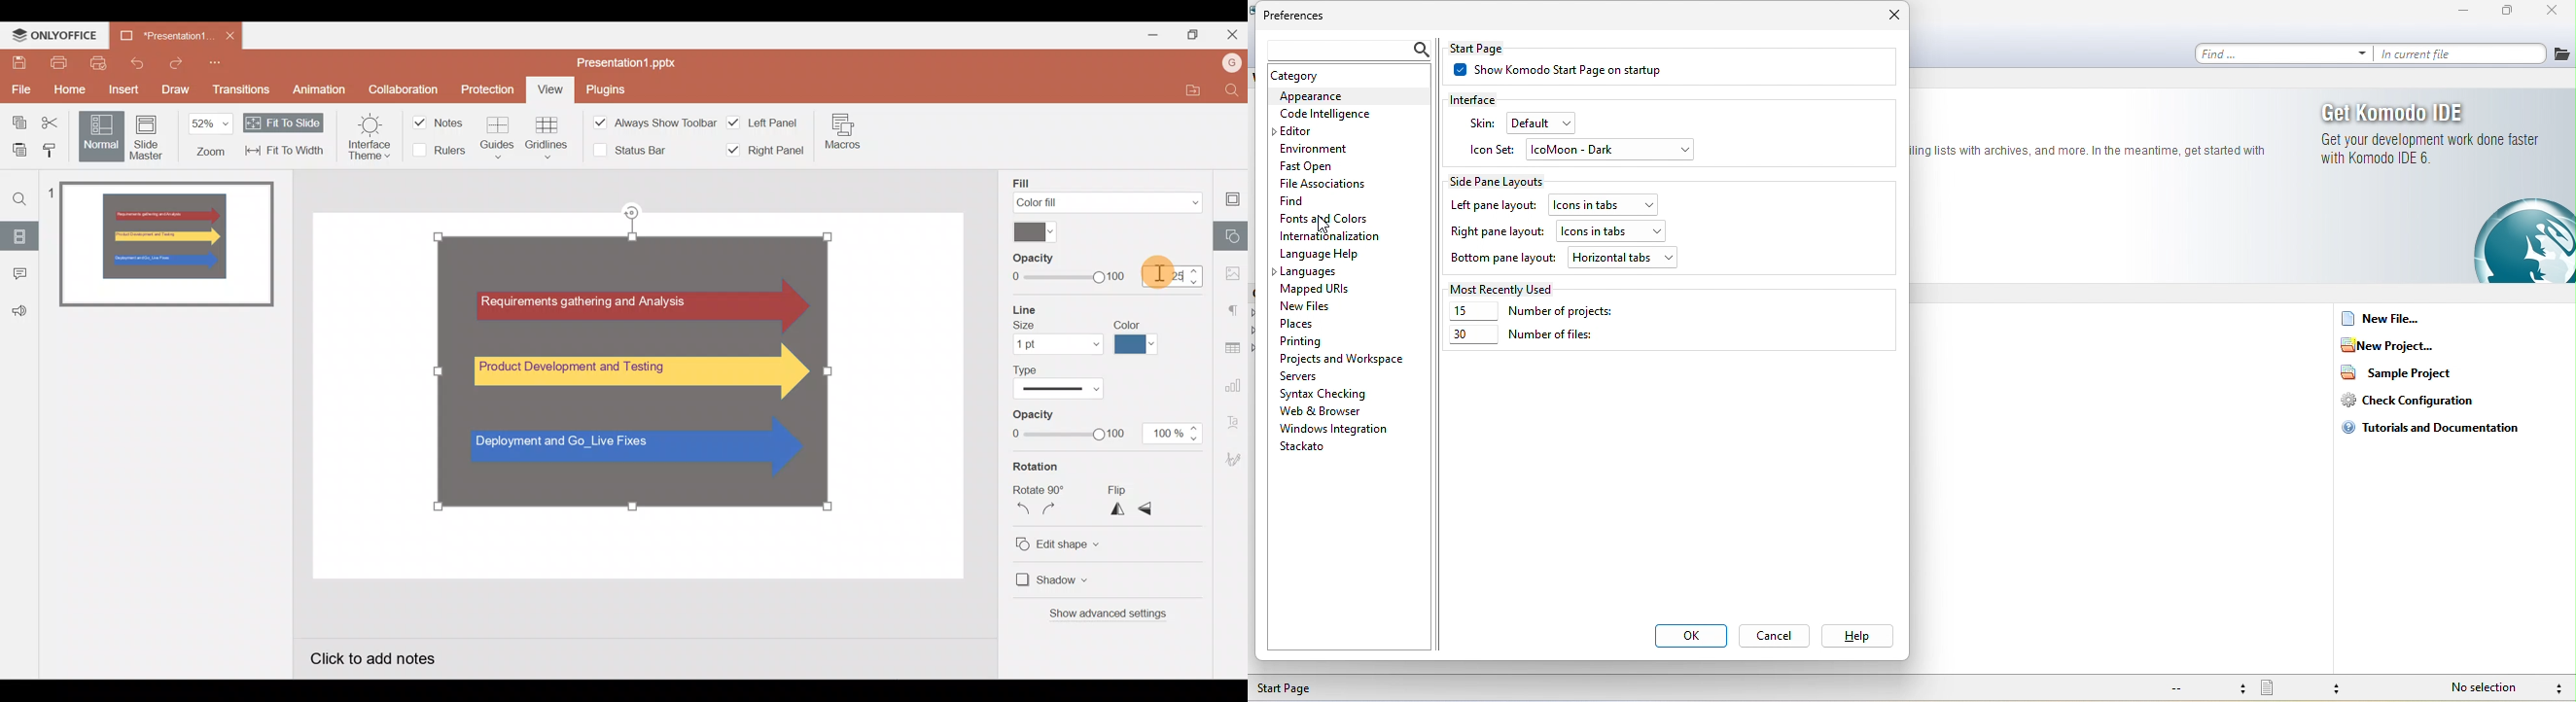 The image size is (2576, 728). I want to click on Slide settings, so click(1229, 198).